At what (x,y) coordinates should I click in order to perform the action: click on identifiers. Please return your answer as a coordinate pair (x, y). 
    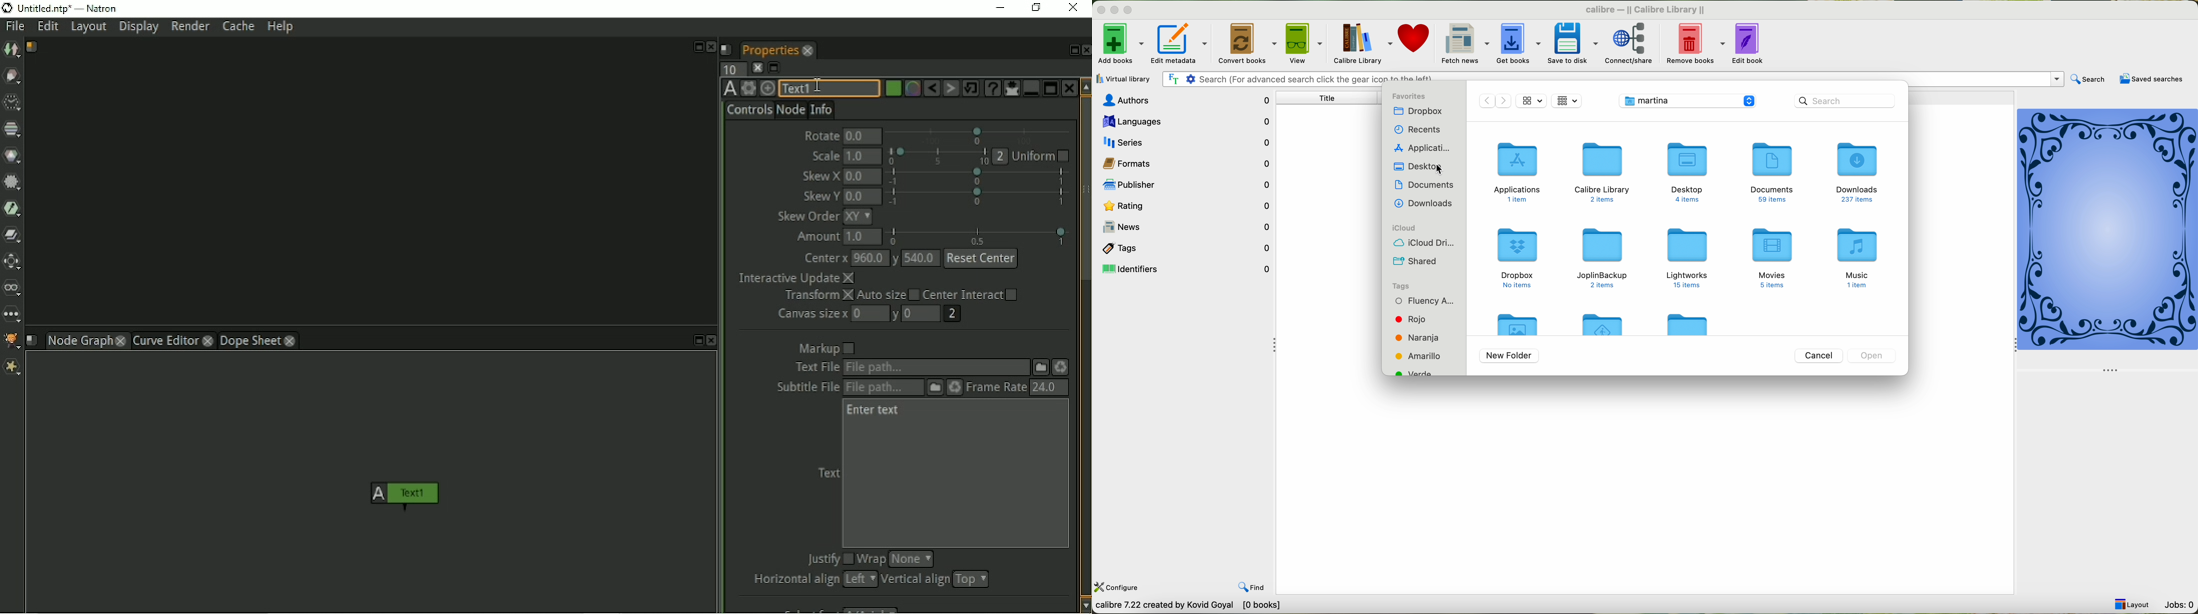
    Looking at the image, I should click on (1187, 270).